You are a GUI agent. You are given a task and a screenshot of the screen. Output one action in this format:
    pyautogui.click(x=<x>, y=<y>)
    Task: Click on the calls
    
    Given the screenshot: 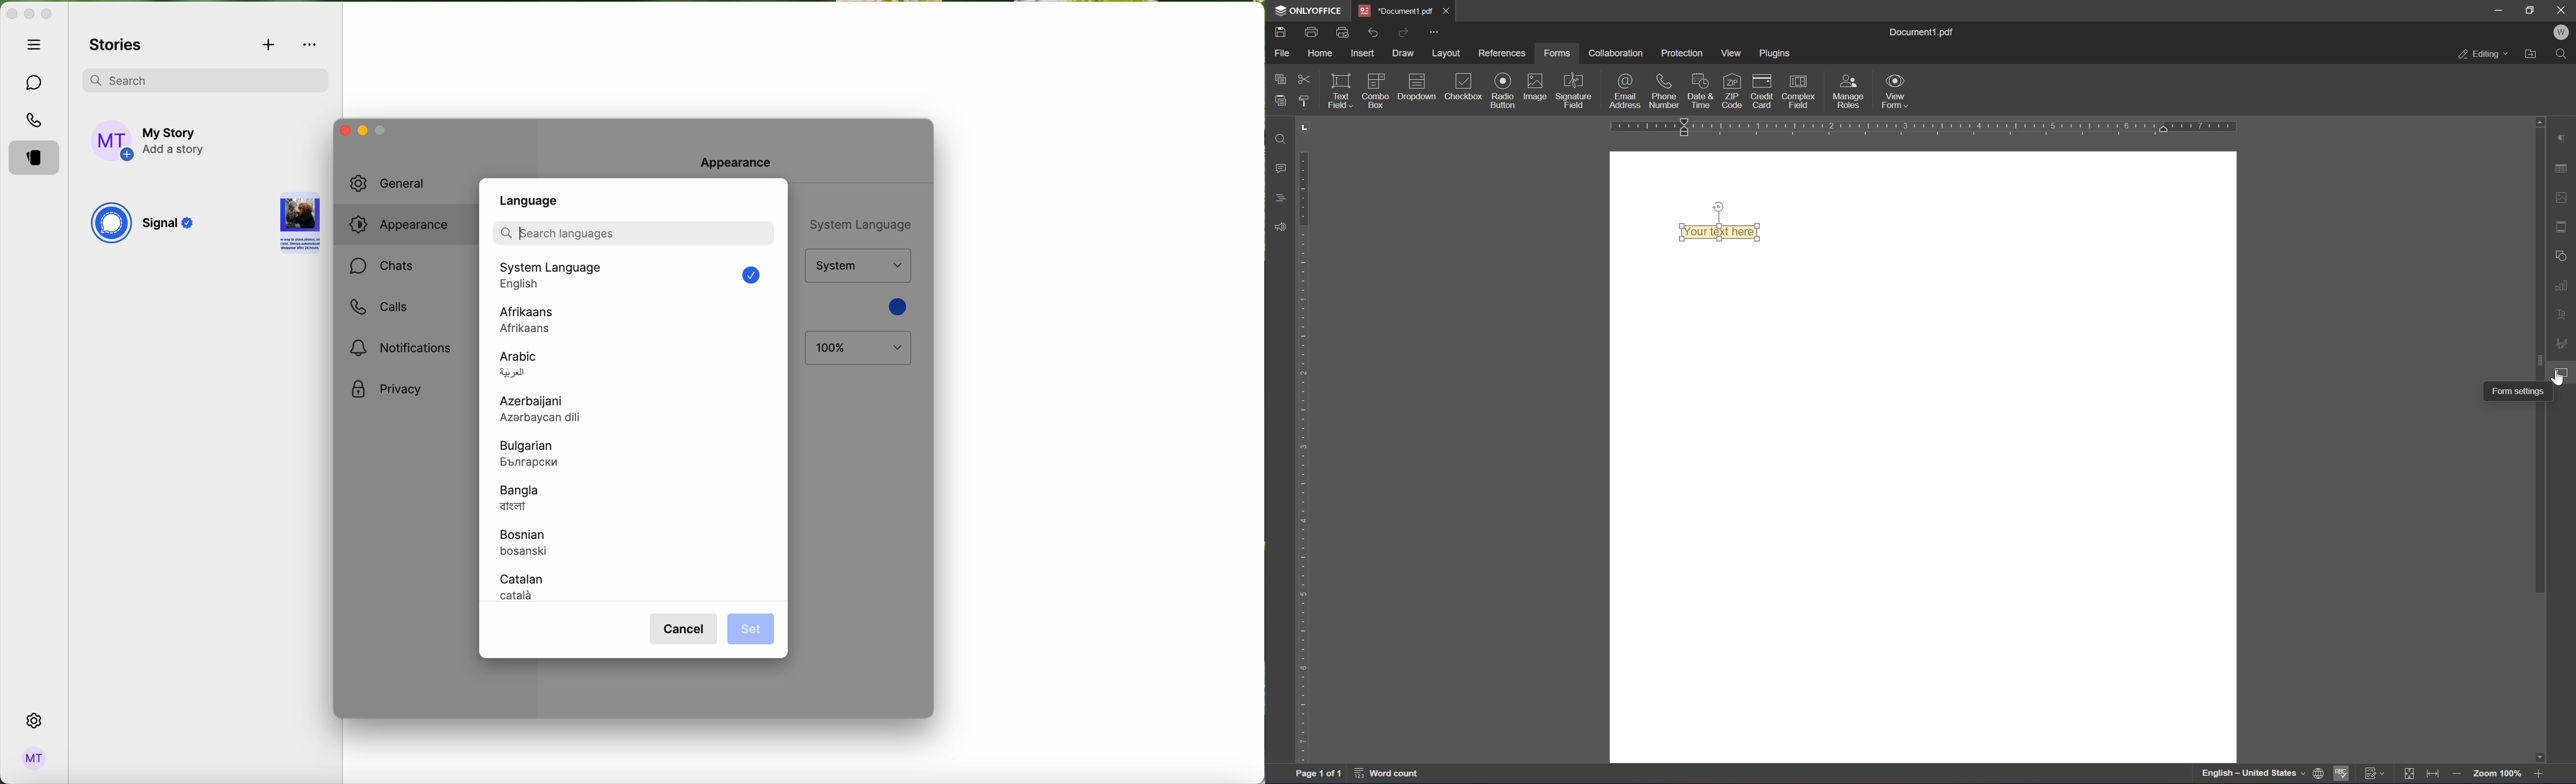 What is the action you would take?
    pyautogui.click(x=378, y=307)
    